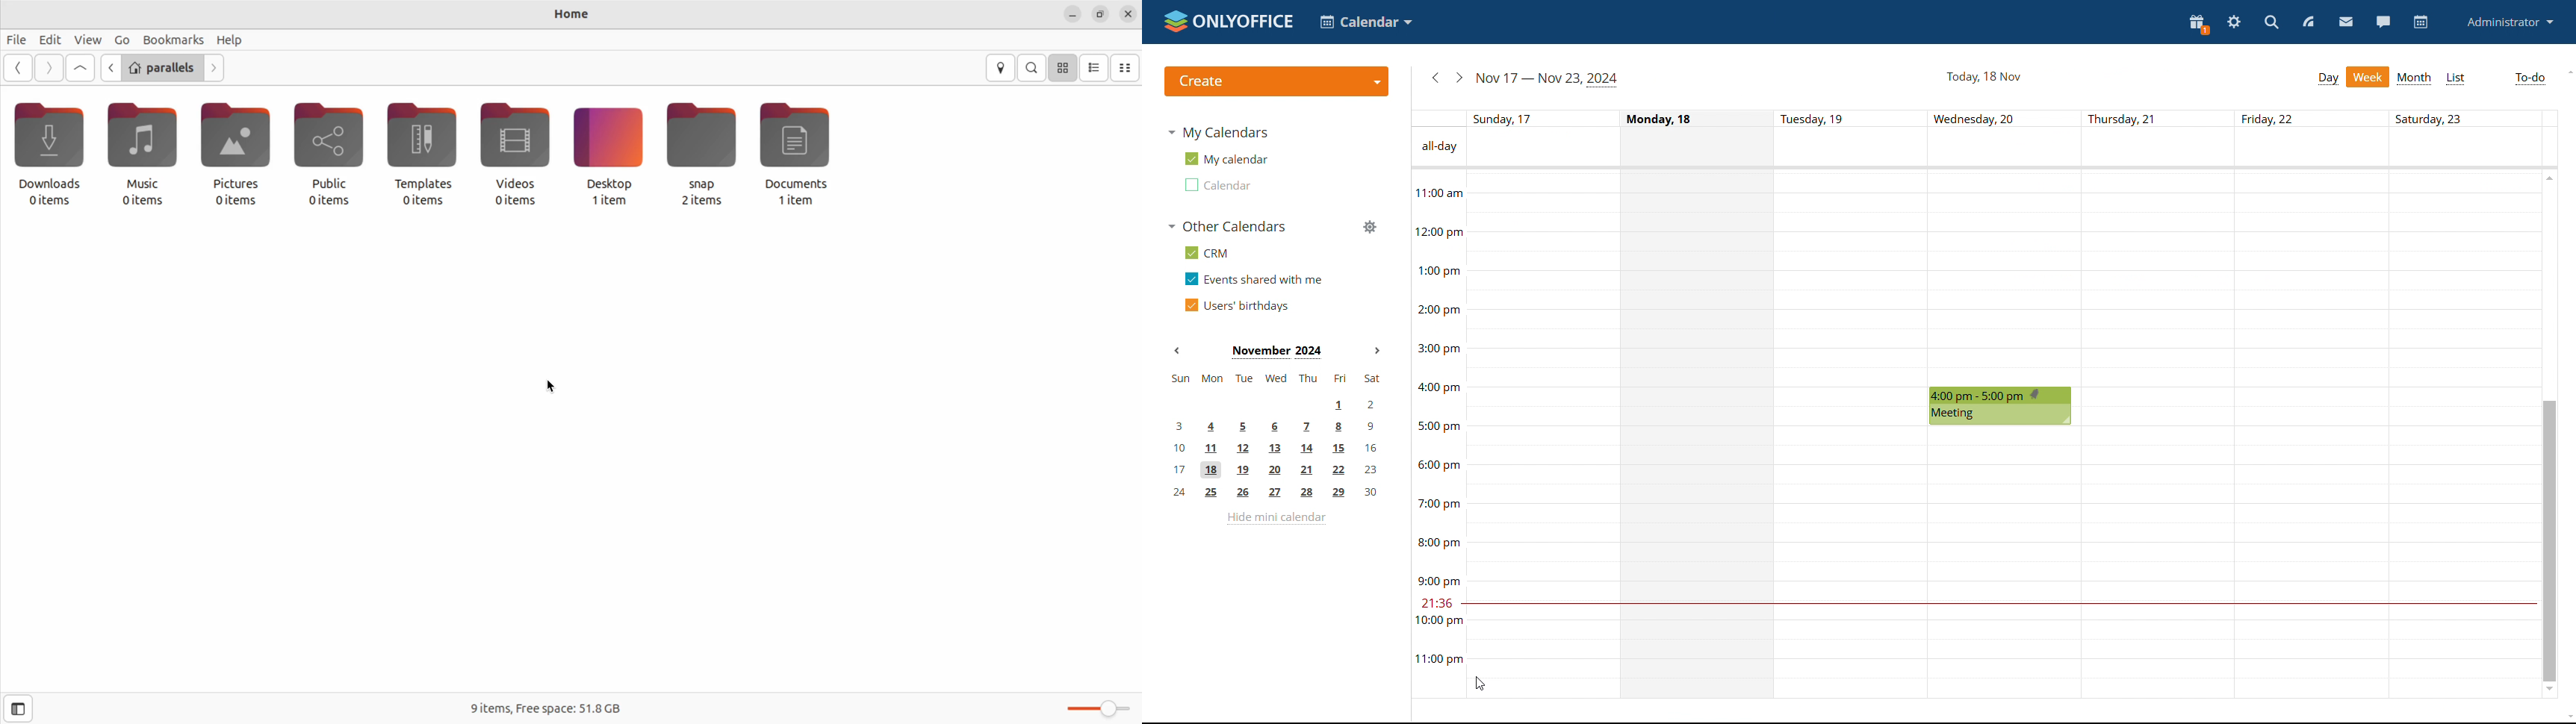 Image resolution: width=2576 pixels, height=728 pixels. Describe the element at coordinates (2414, 78) in the screenshot. I see `month view` at that location.